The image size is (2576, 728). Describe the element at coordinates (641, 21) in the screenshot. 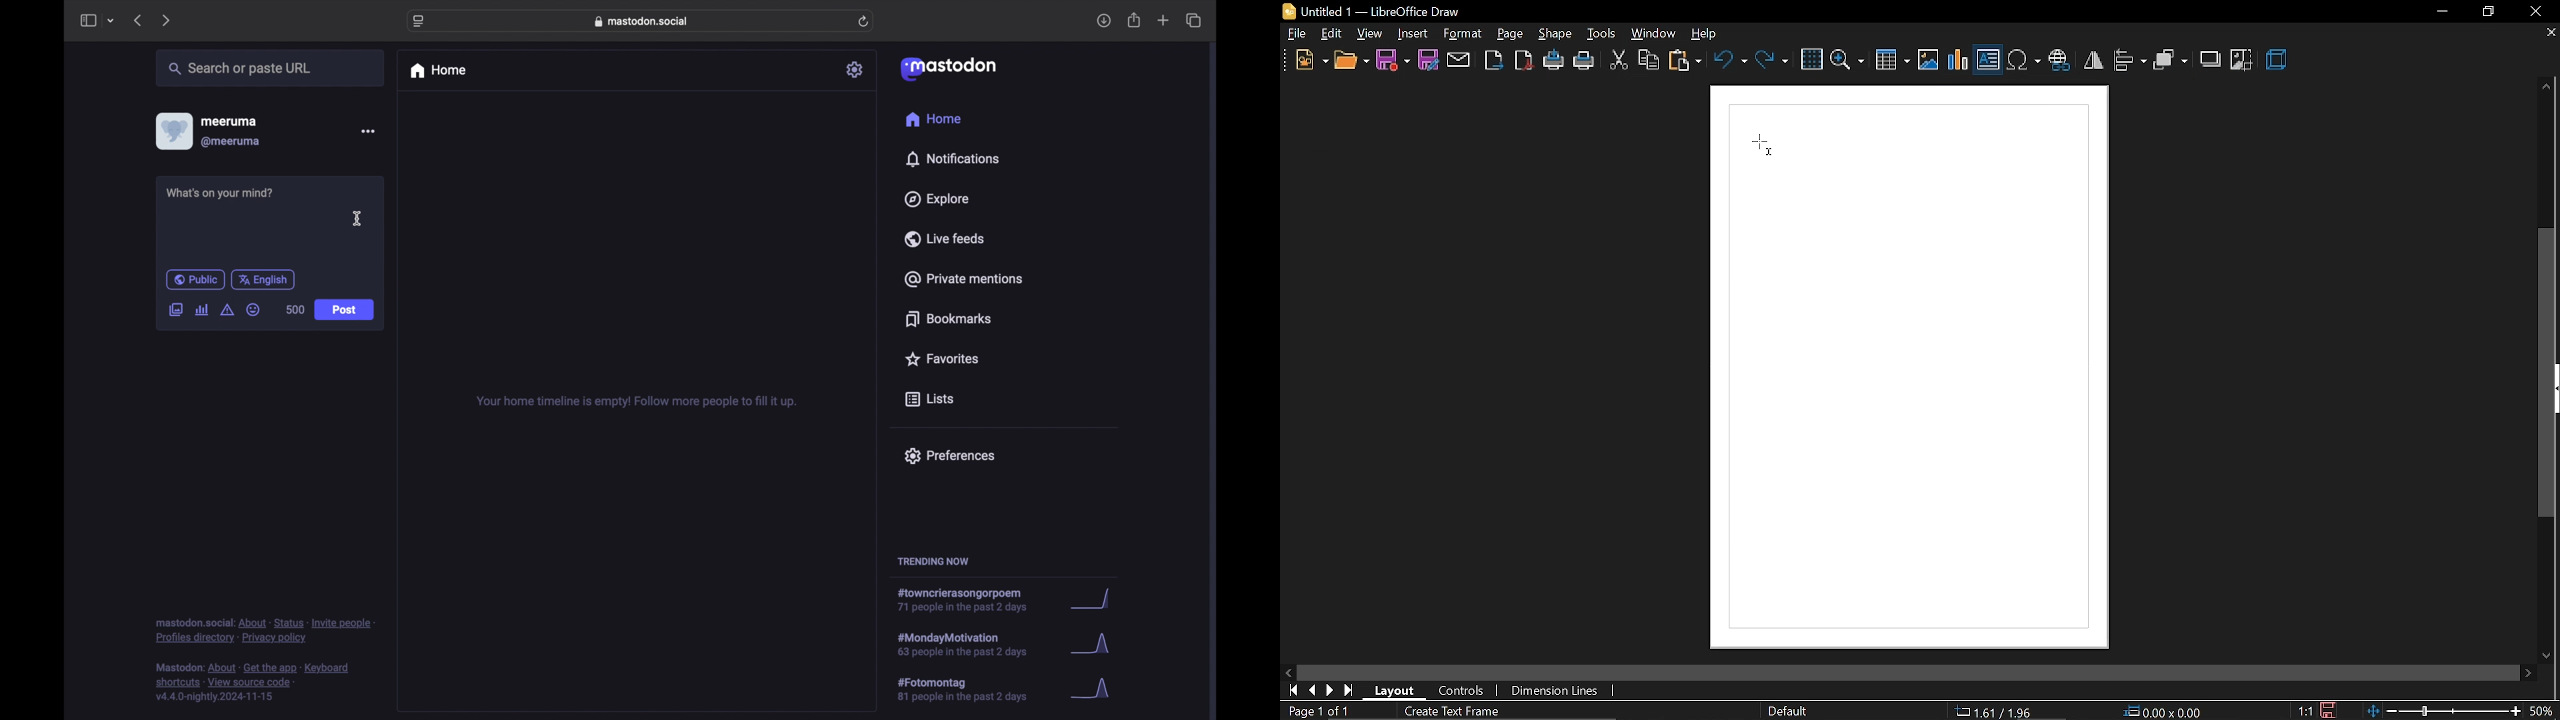

I see `web address` at that location.